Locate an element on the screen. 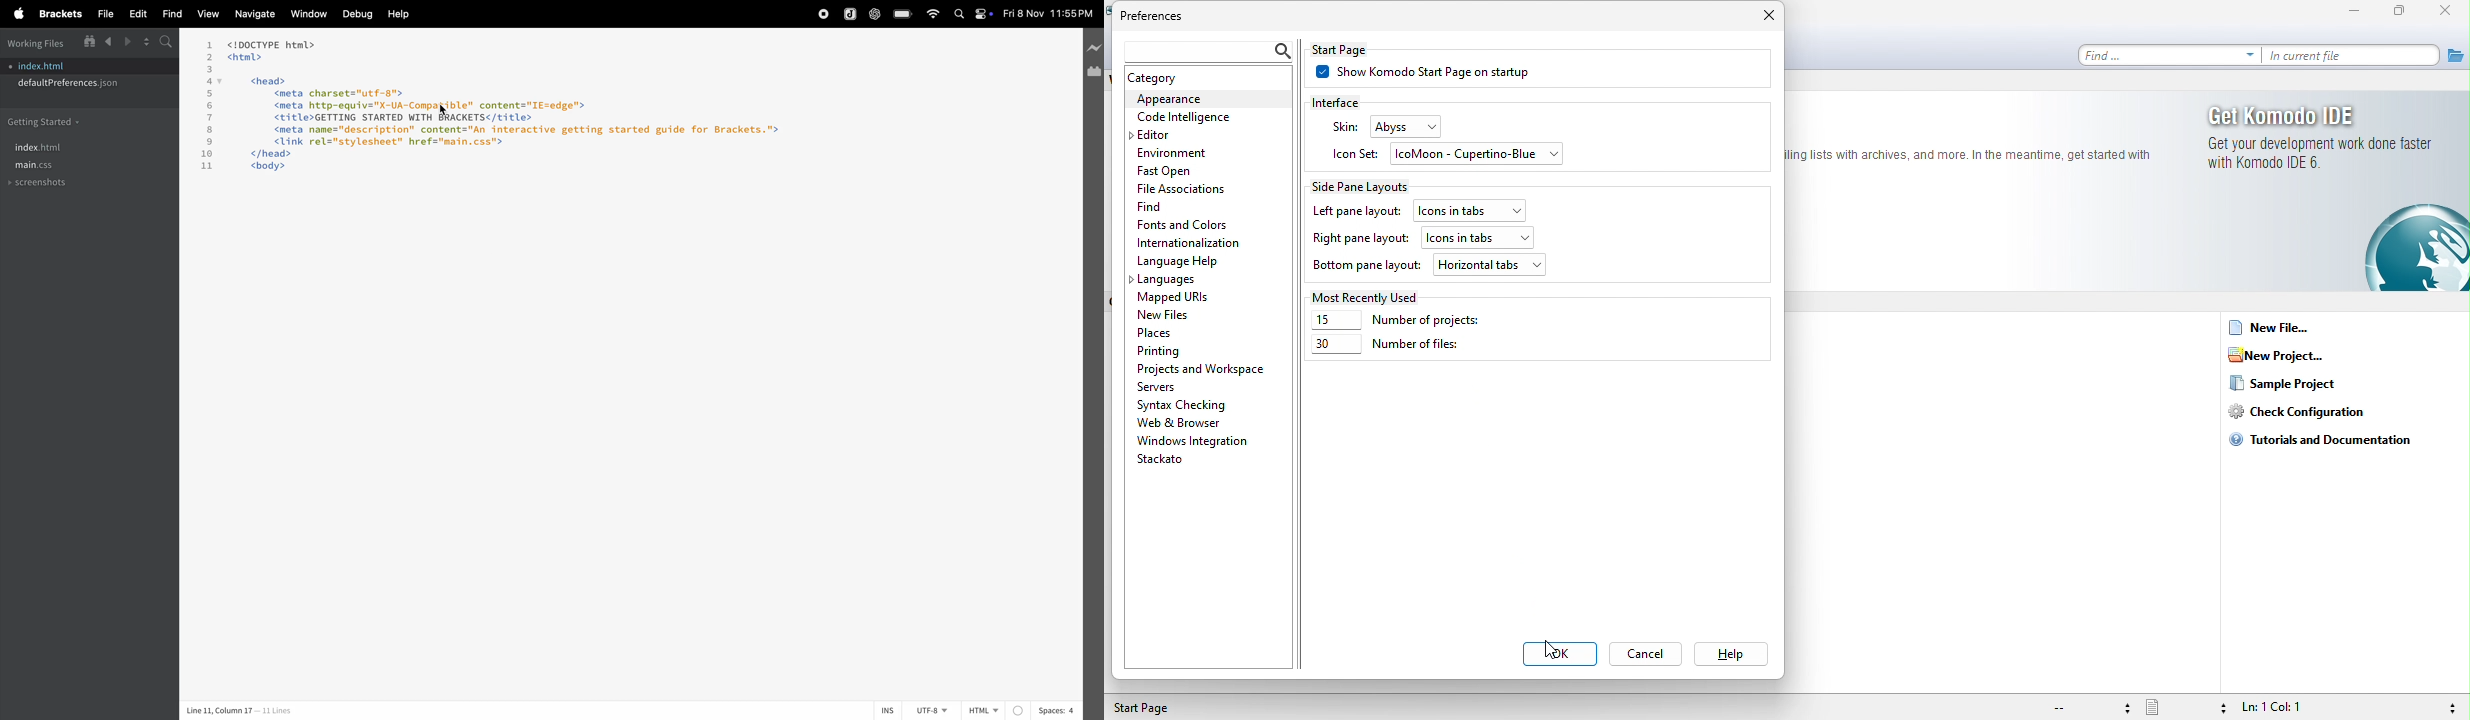  navigate is located at coordinates (251, 15).